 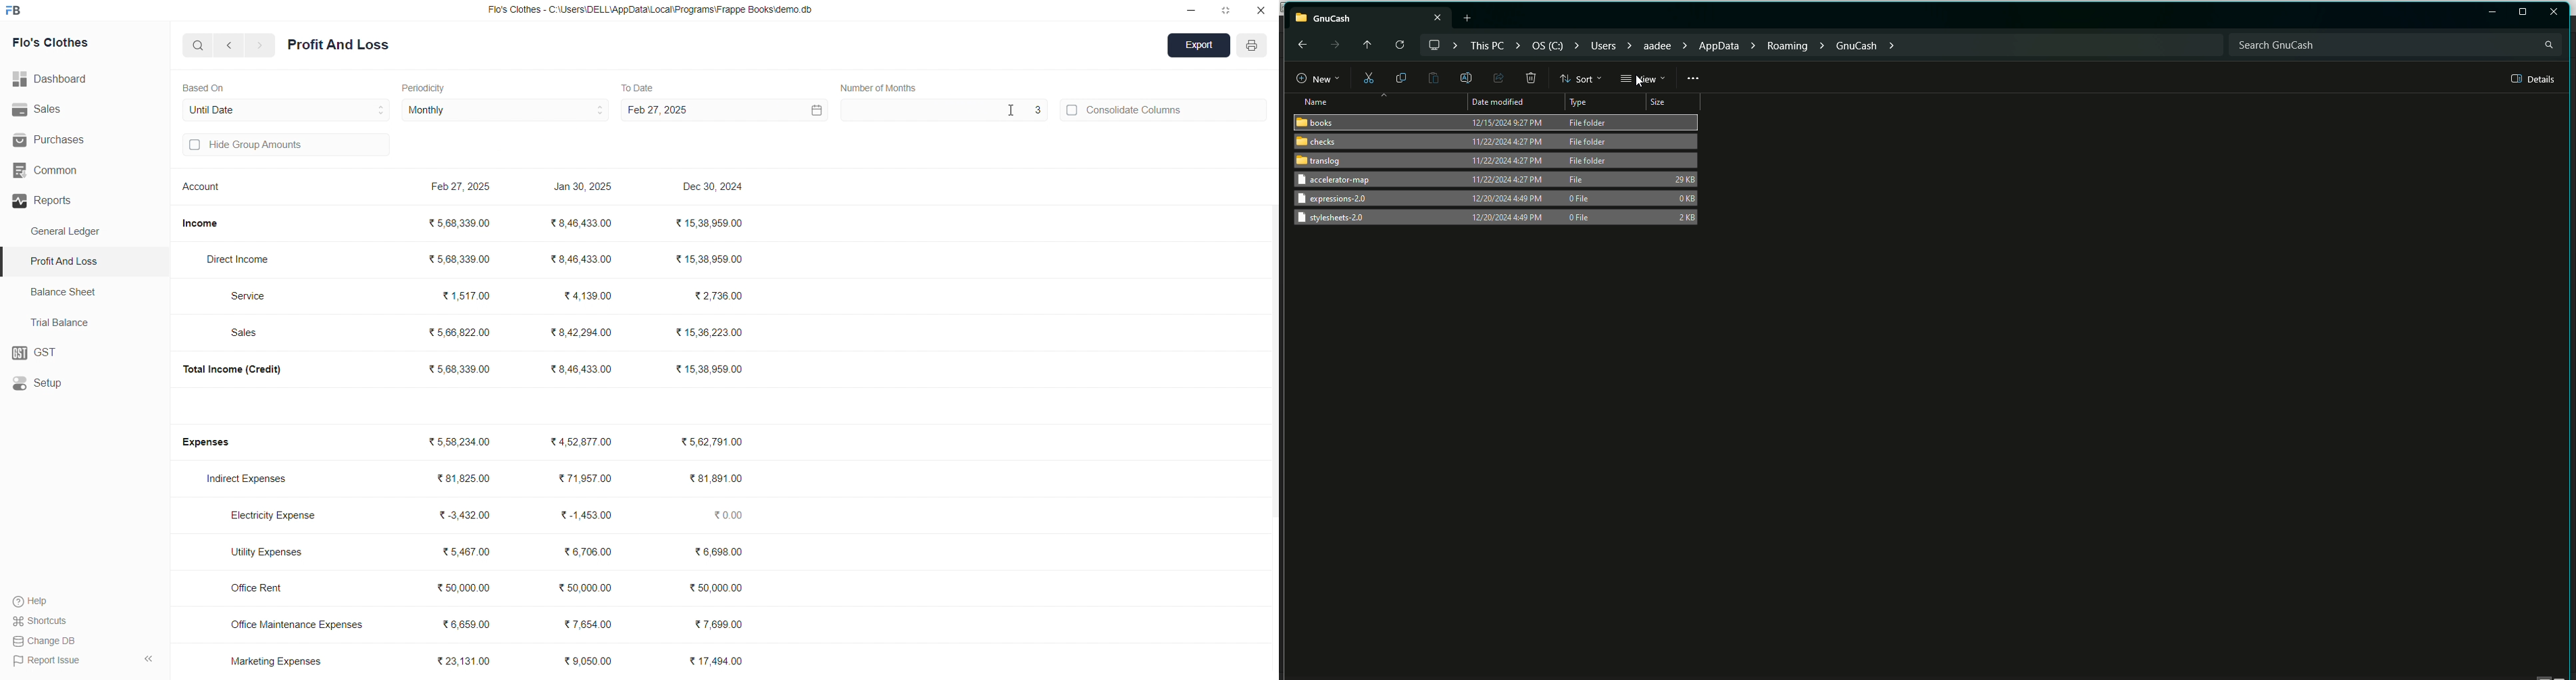 I want to click on Until Date, so click(x=287, y=108).